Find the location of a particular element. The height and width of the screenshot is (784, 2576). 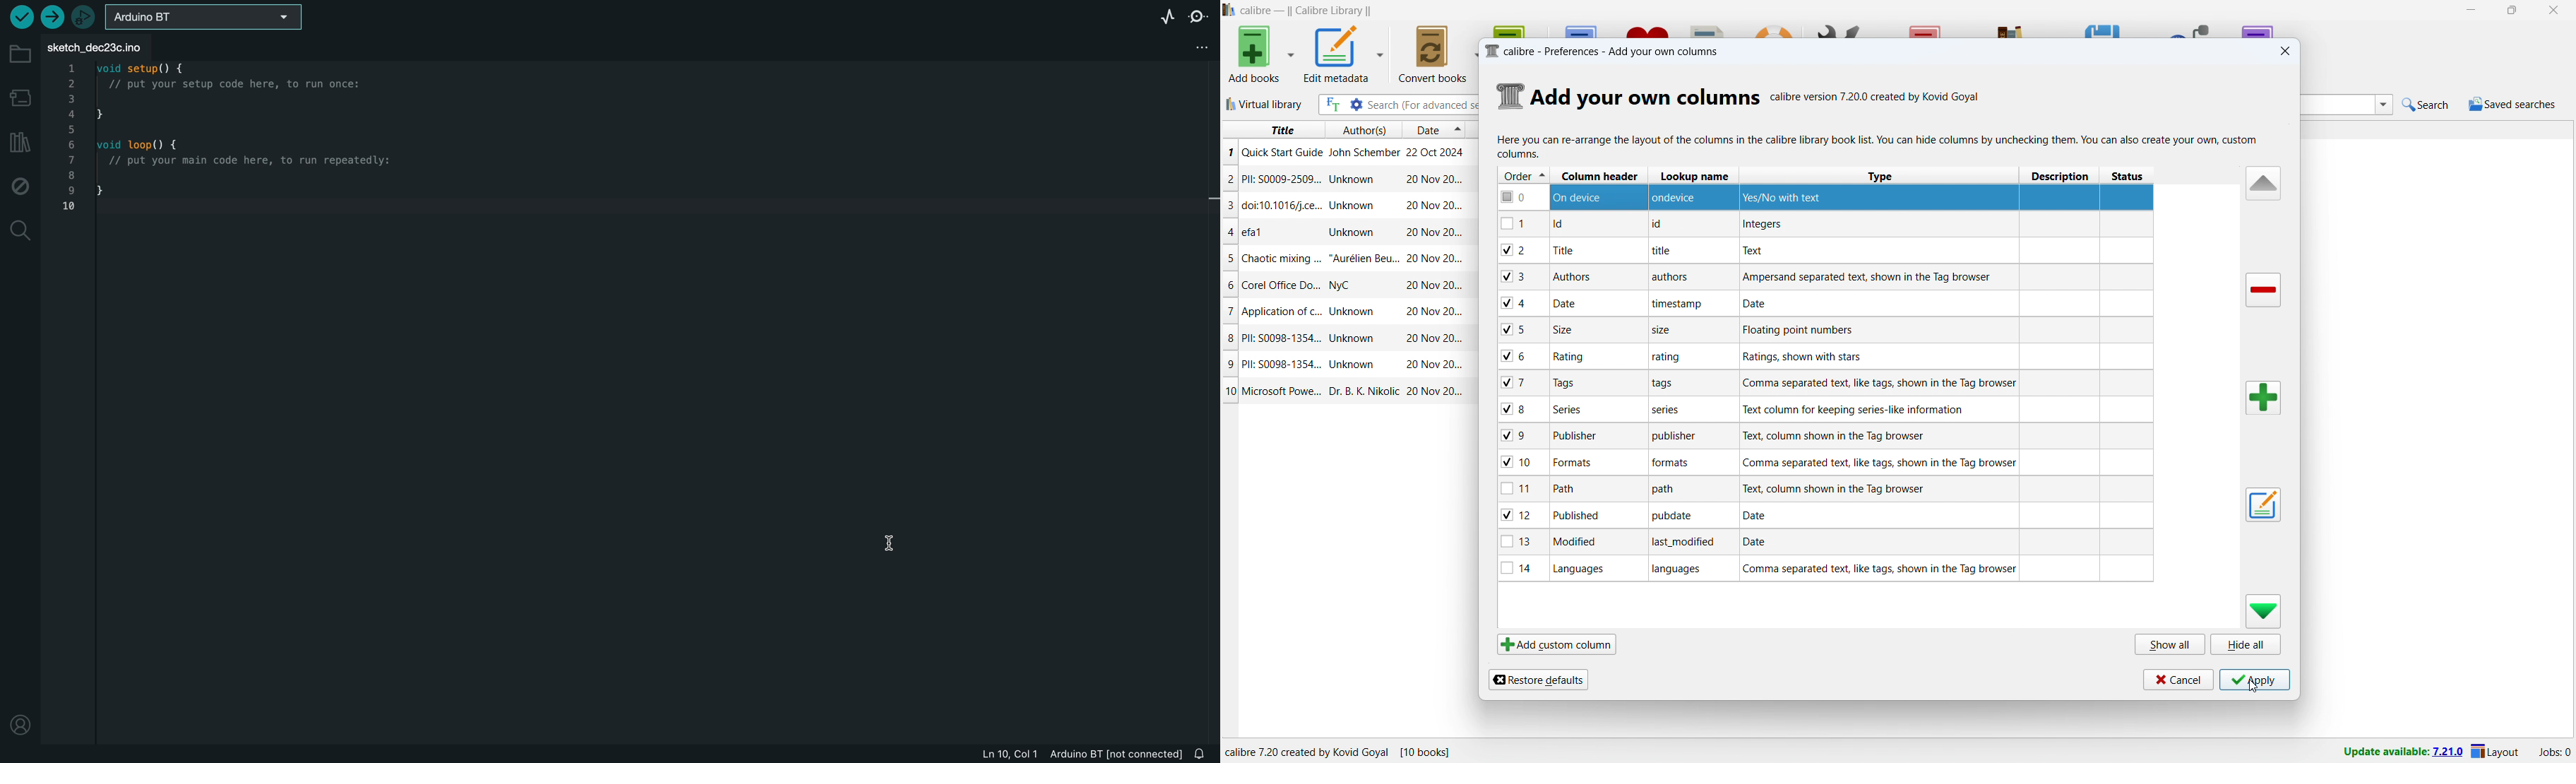

edit metadata is located at coordinates (1337, 54).